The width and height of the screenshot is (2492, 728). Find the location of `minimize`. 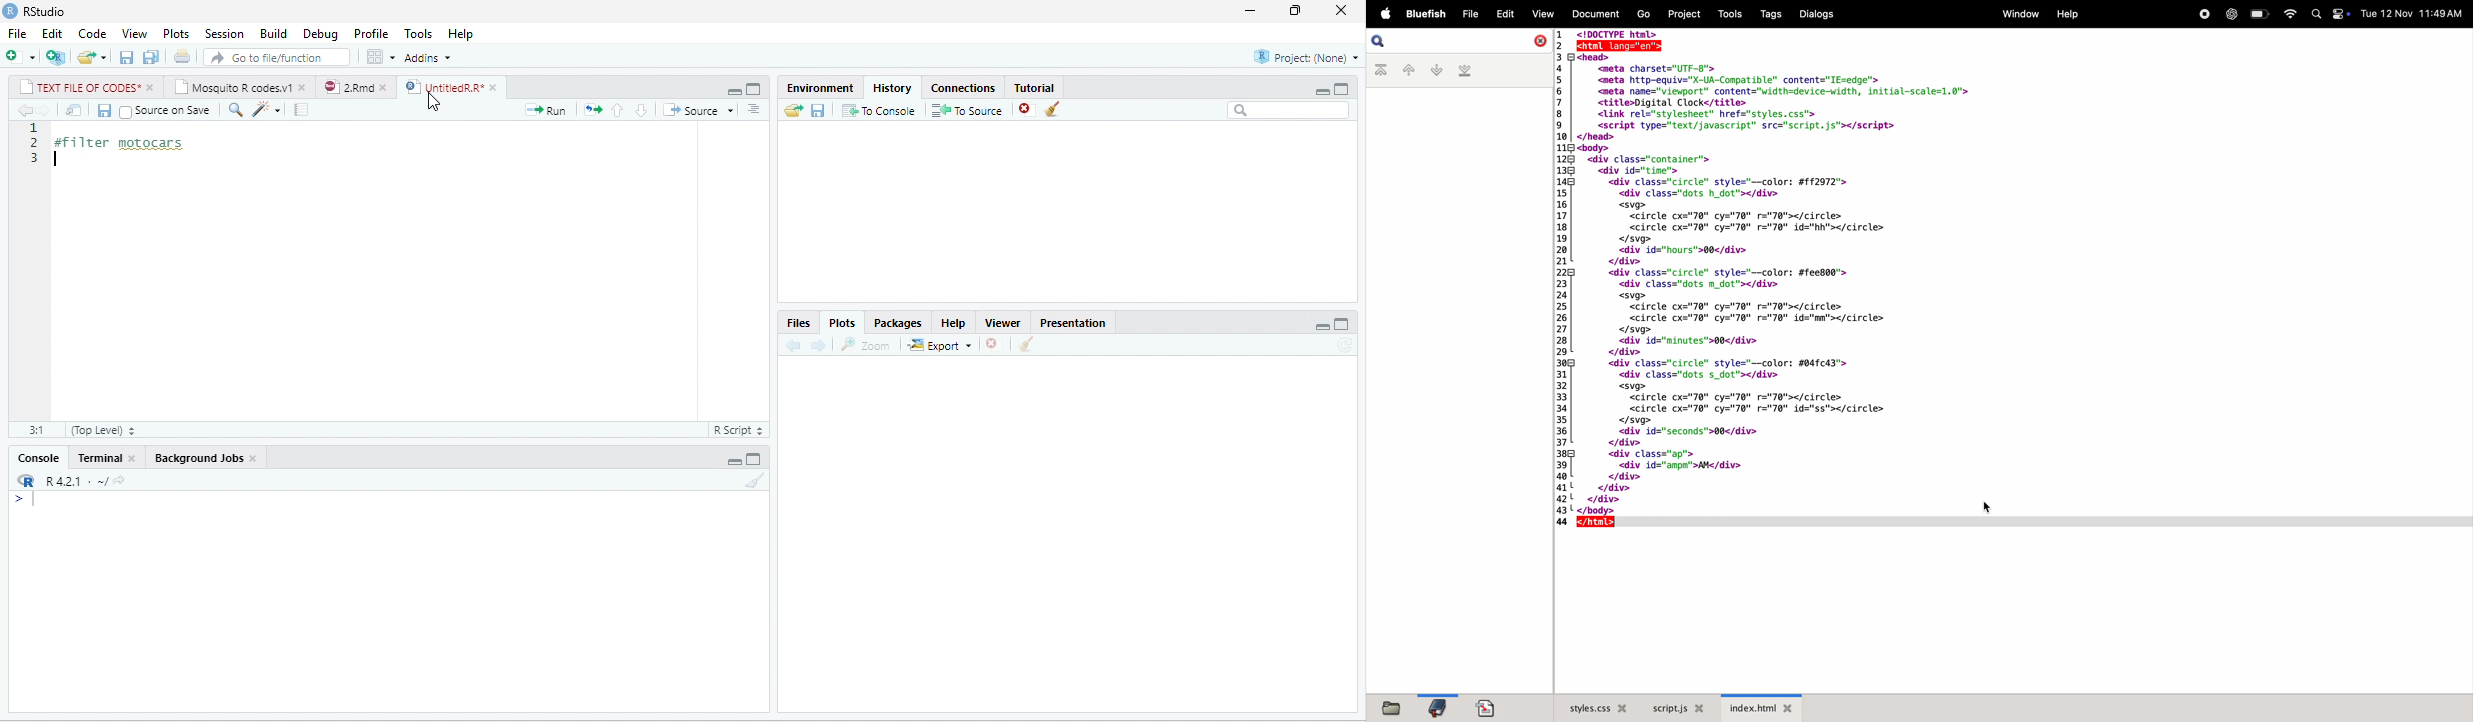

minimize is located at coordinates (1321, 91).